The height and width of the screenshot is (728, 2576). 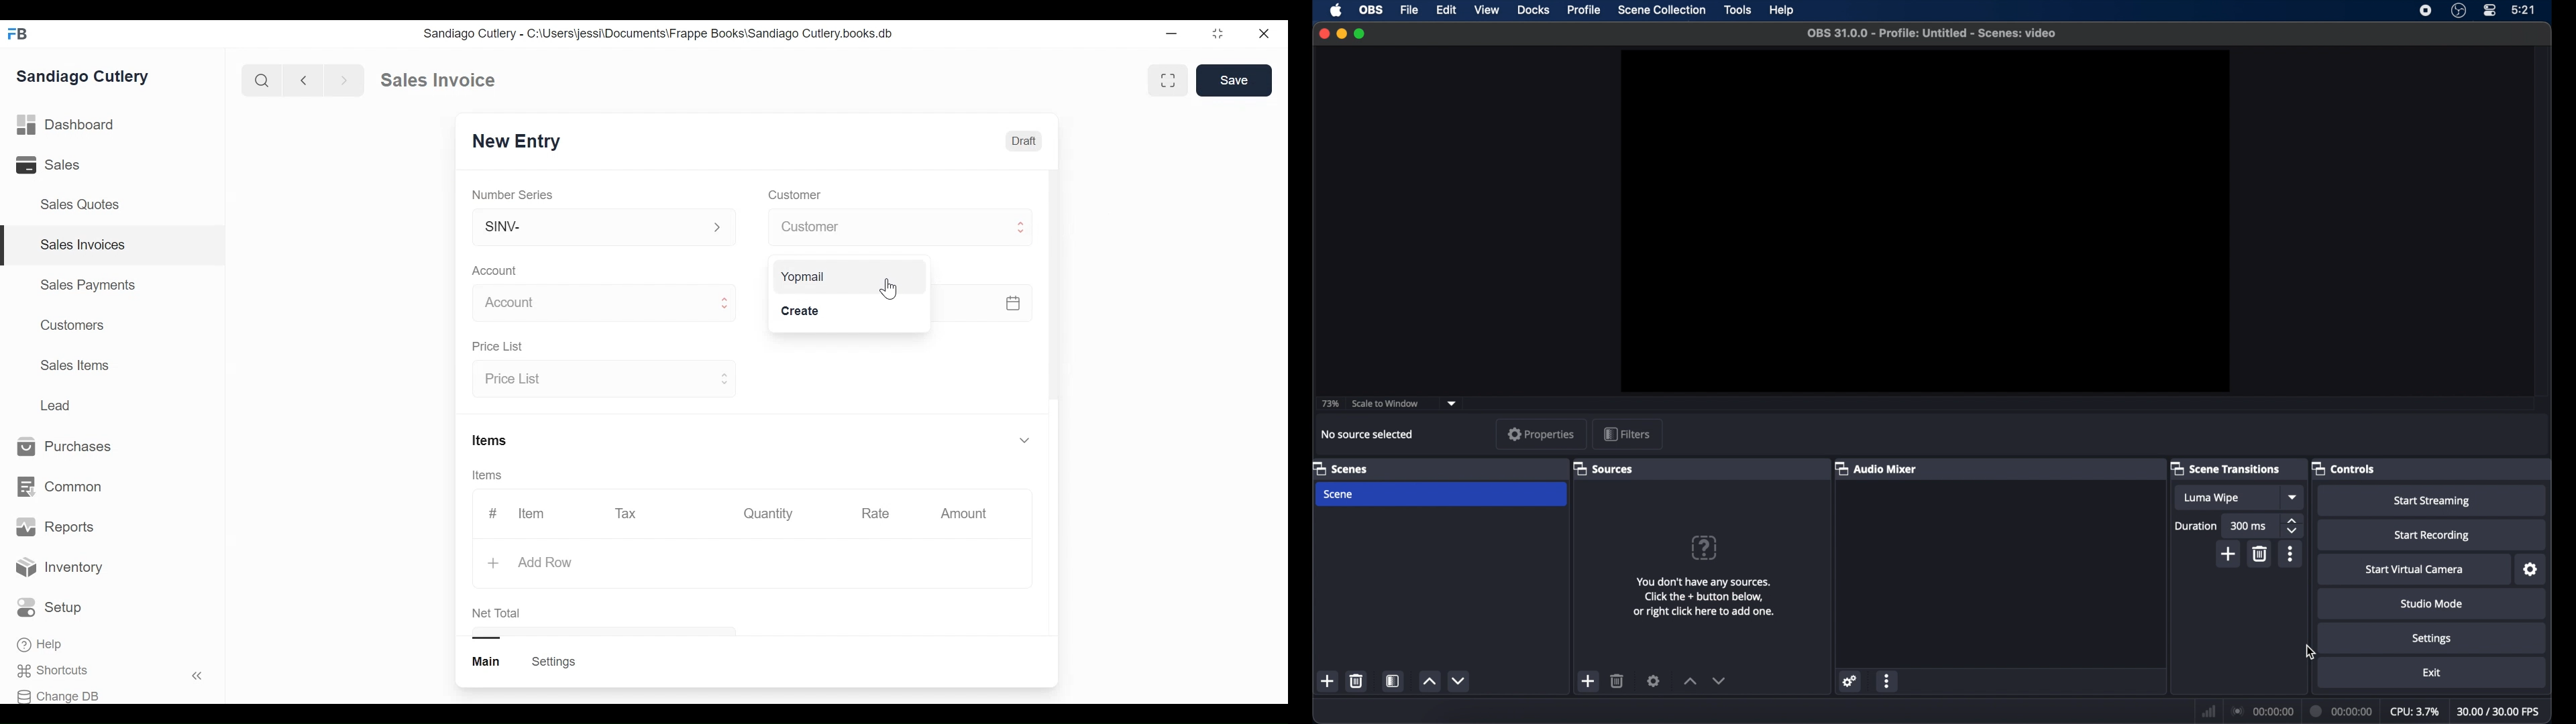 I want to click on network, so click(x=2208, y=711).